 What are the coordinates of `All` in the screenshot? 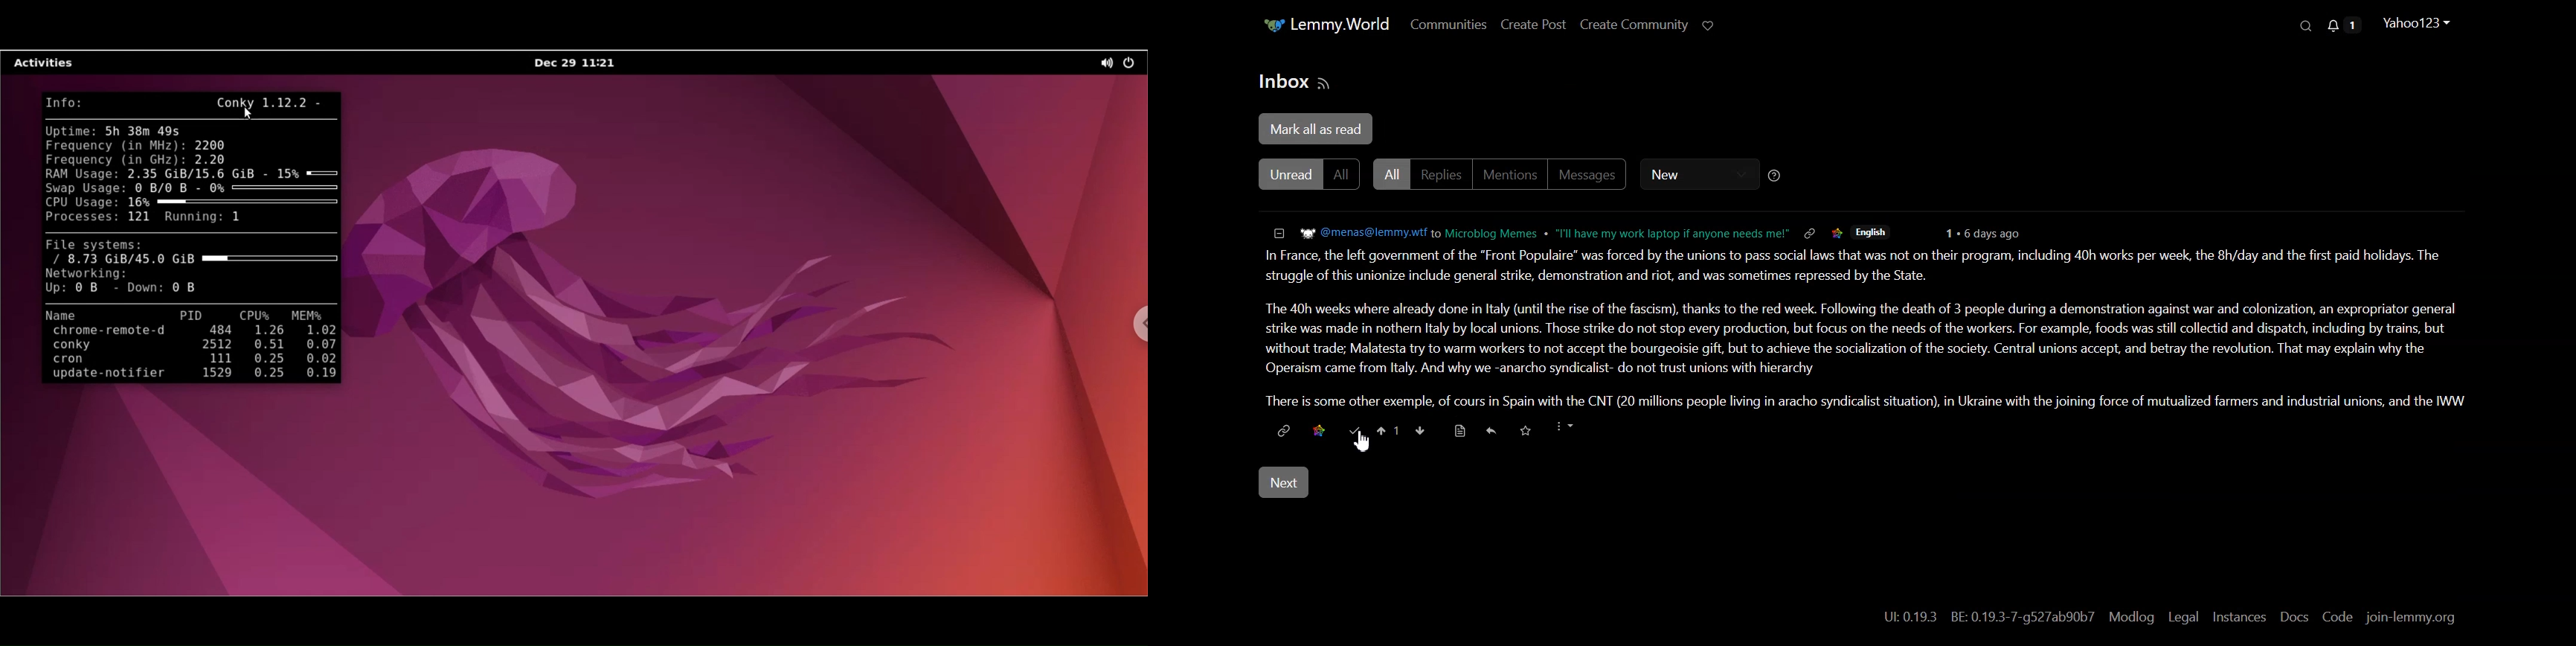 It's located at (1391, 174).